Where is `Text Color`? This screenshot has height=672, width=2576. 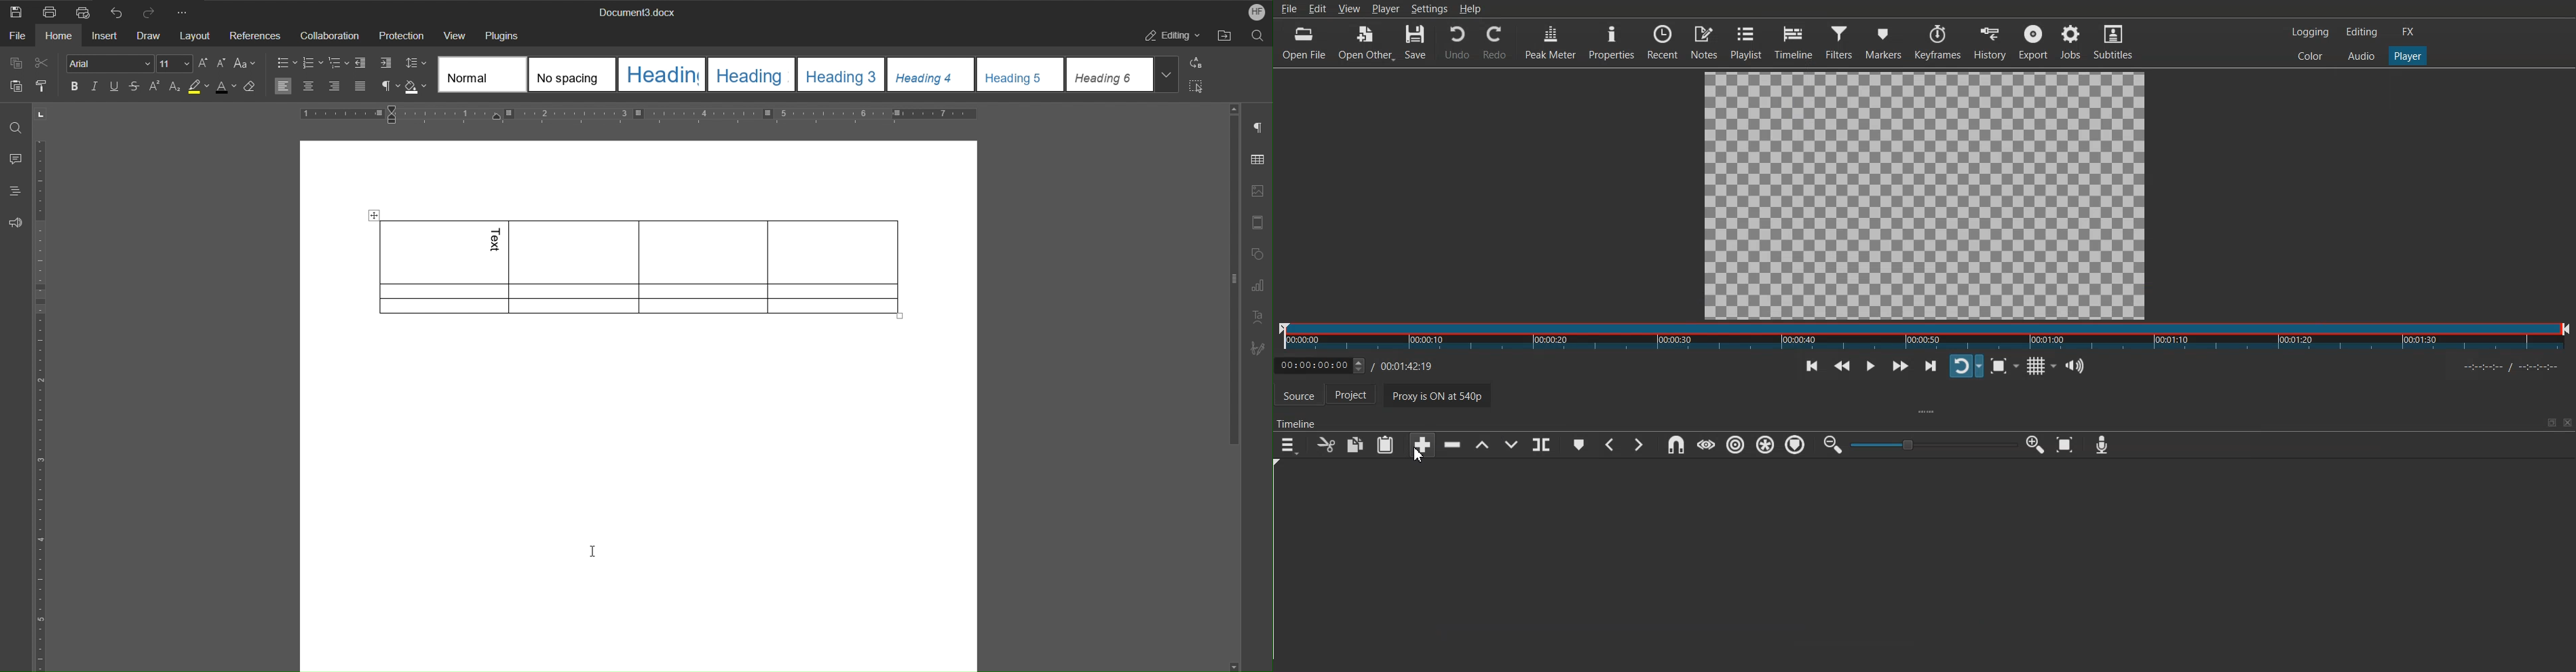 Text Color is located at coordinates (227, 86).